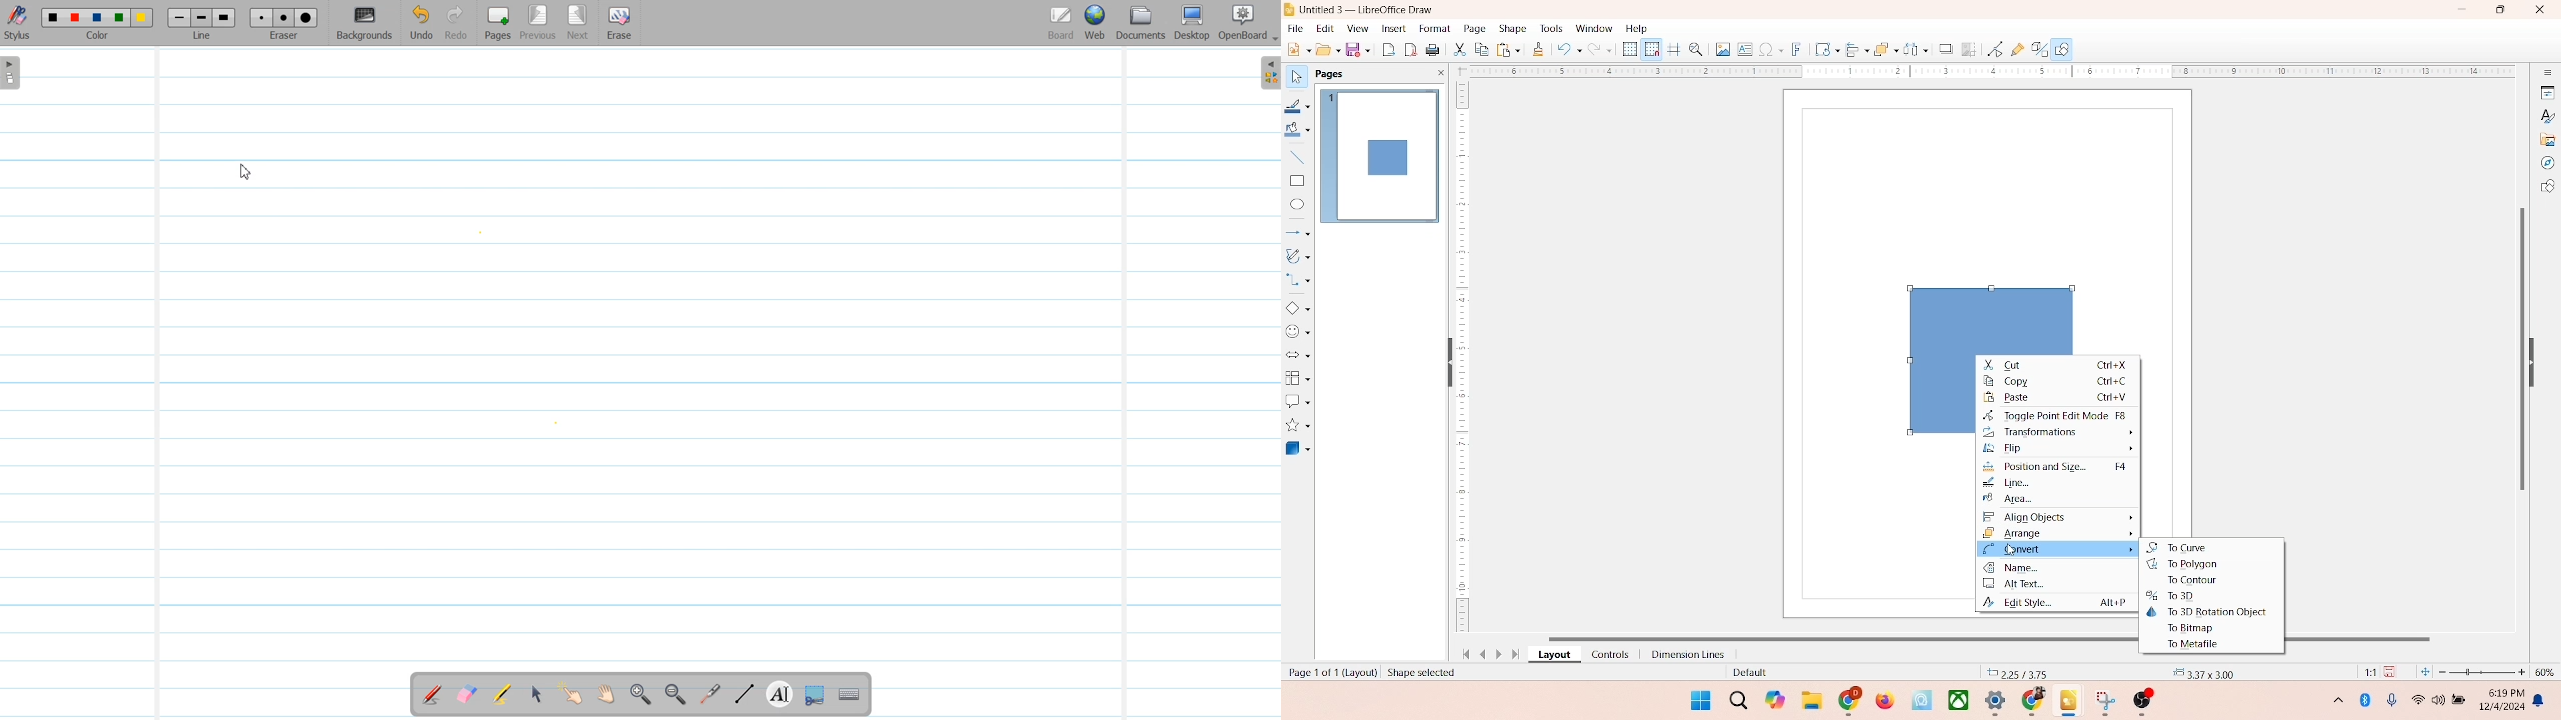  Describe the element at coordinates (1298, 448) in the screenshot. I see `3D shape` at that location.